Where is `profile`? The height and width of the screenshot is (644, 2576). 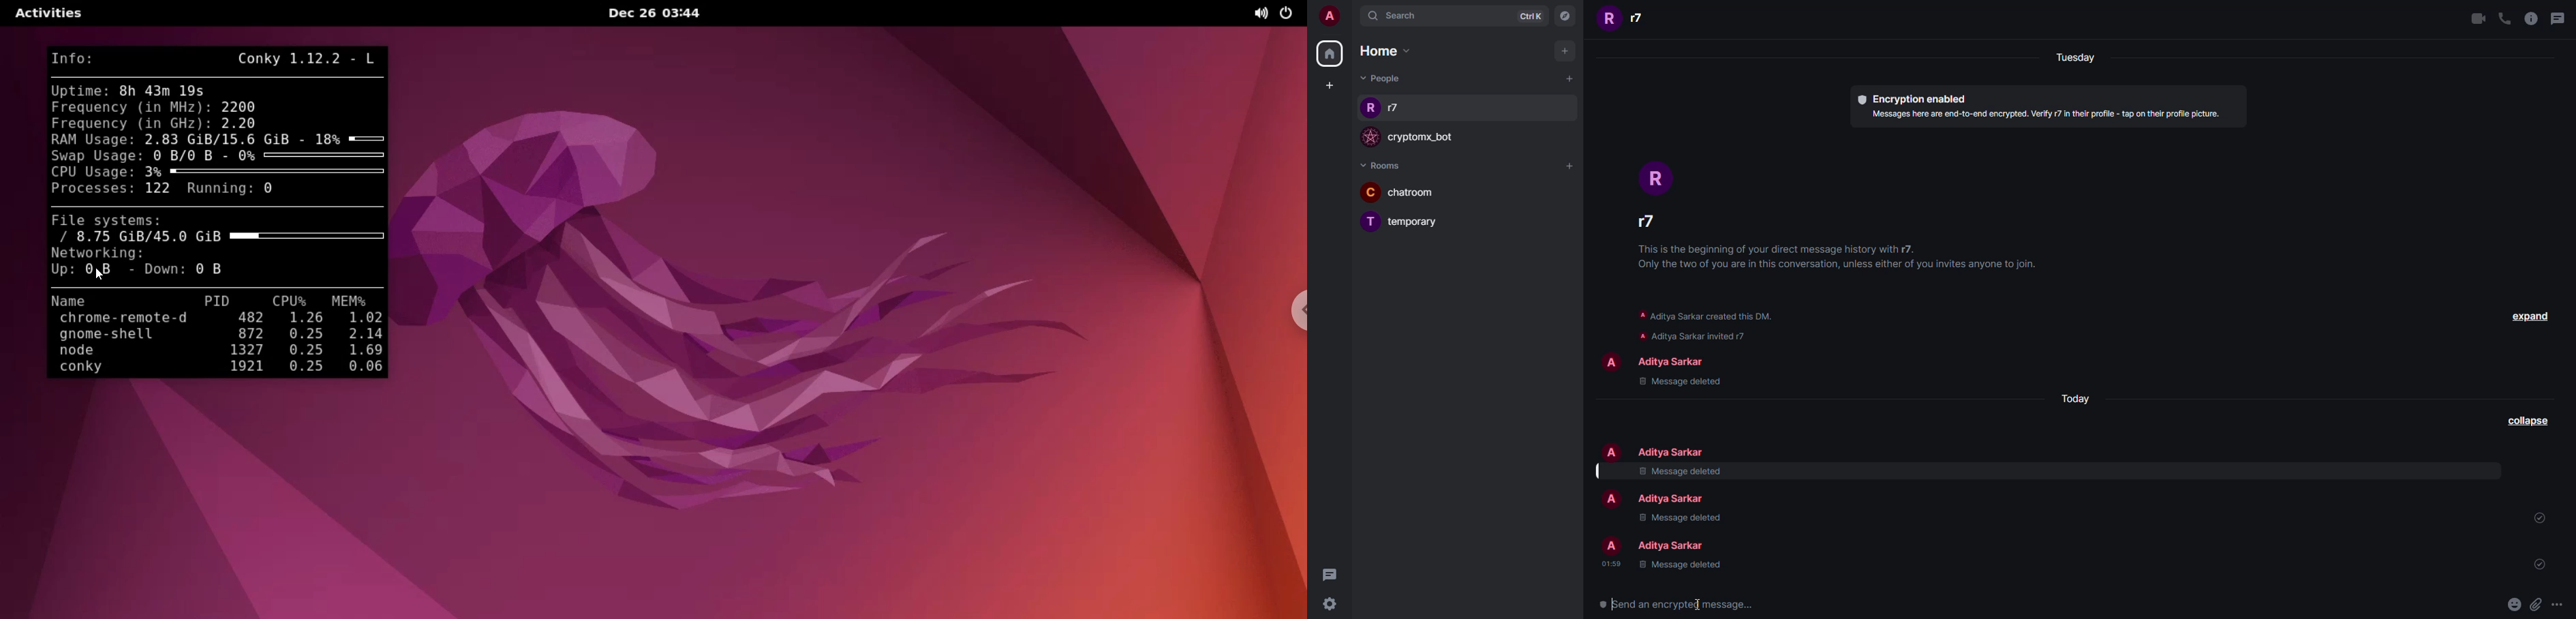 profile is located at coordinates (1611, 546).